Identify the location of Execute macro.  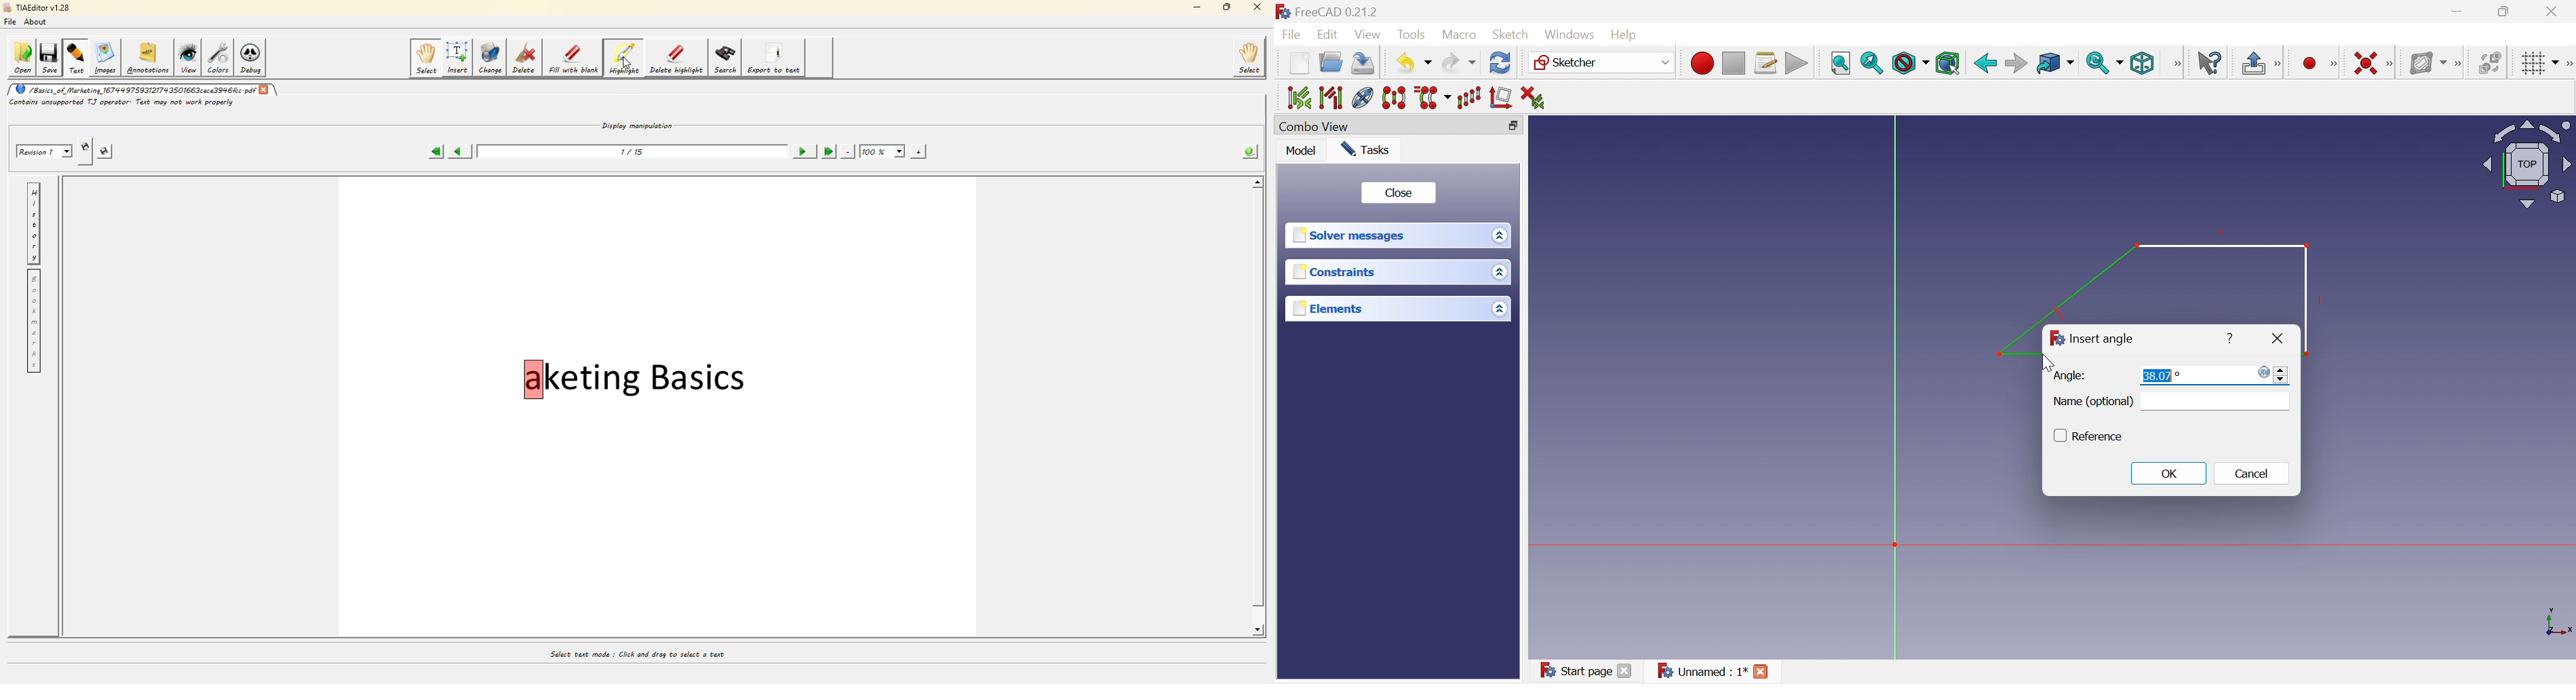
(1795, 63).